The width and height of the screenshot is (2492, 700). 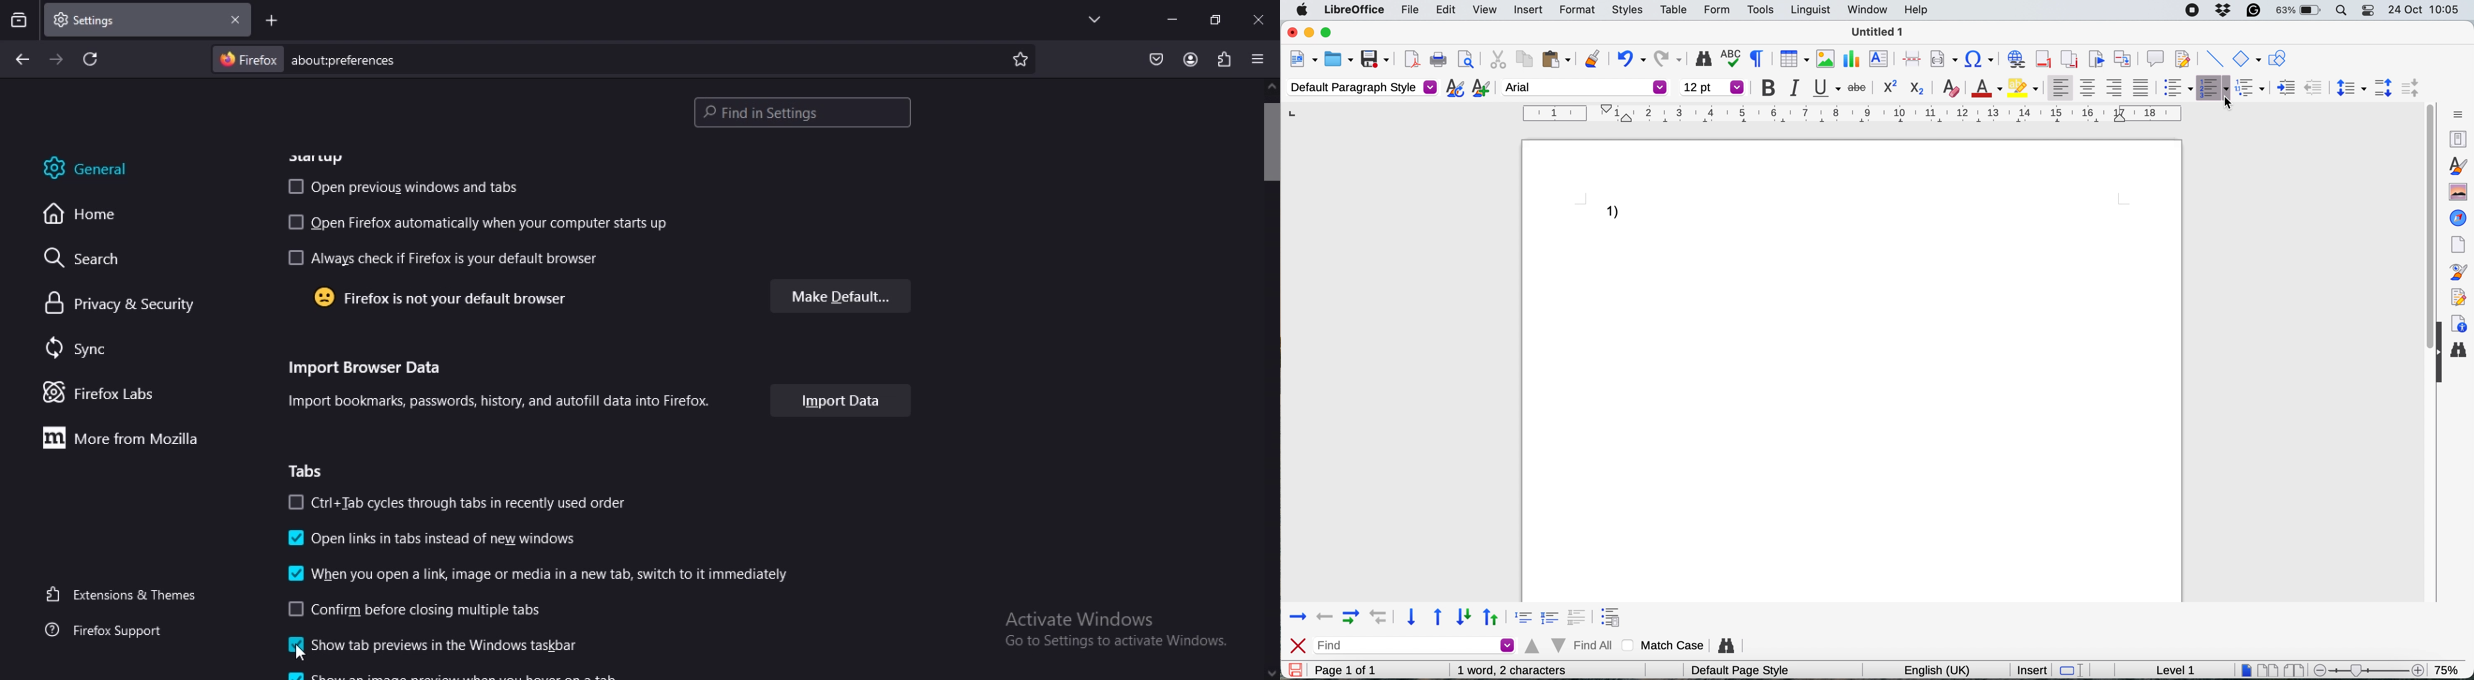 I want to click on toggle formatting marks, so click(x=1759, y=58).